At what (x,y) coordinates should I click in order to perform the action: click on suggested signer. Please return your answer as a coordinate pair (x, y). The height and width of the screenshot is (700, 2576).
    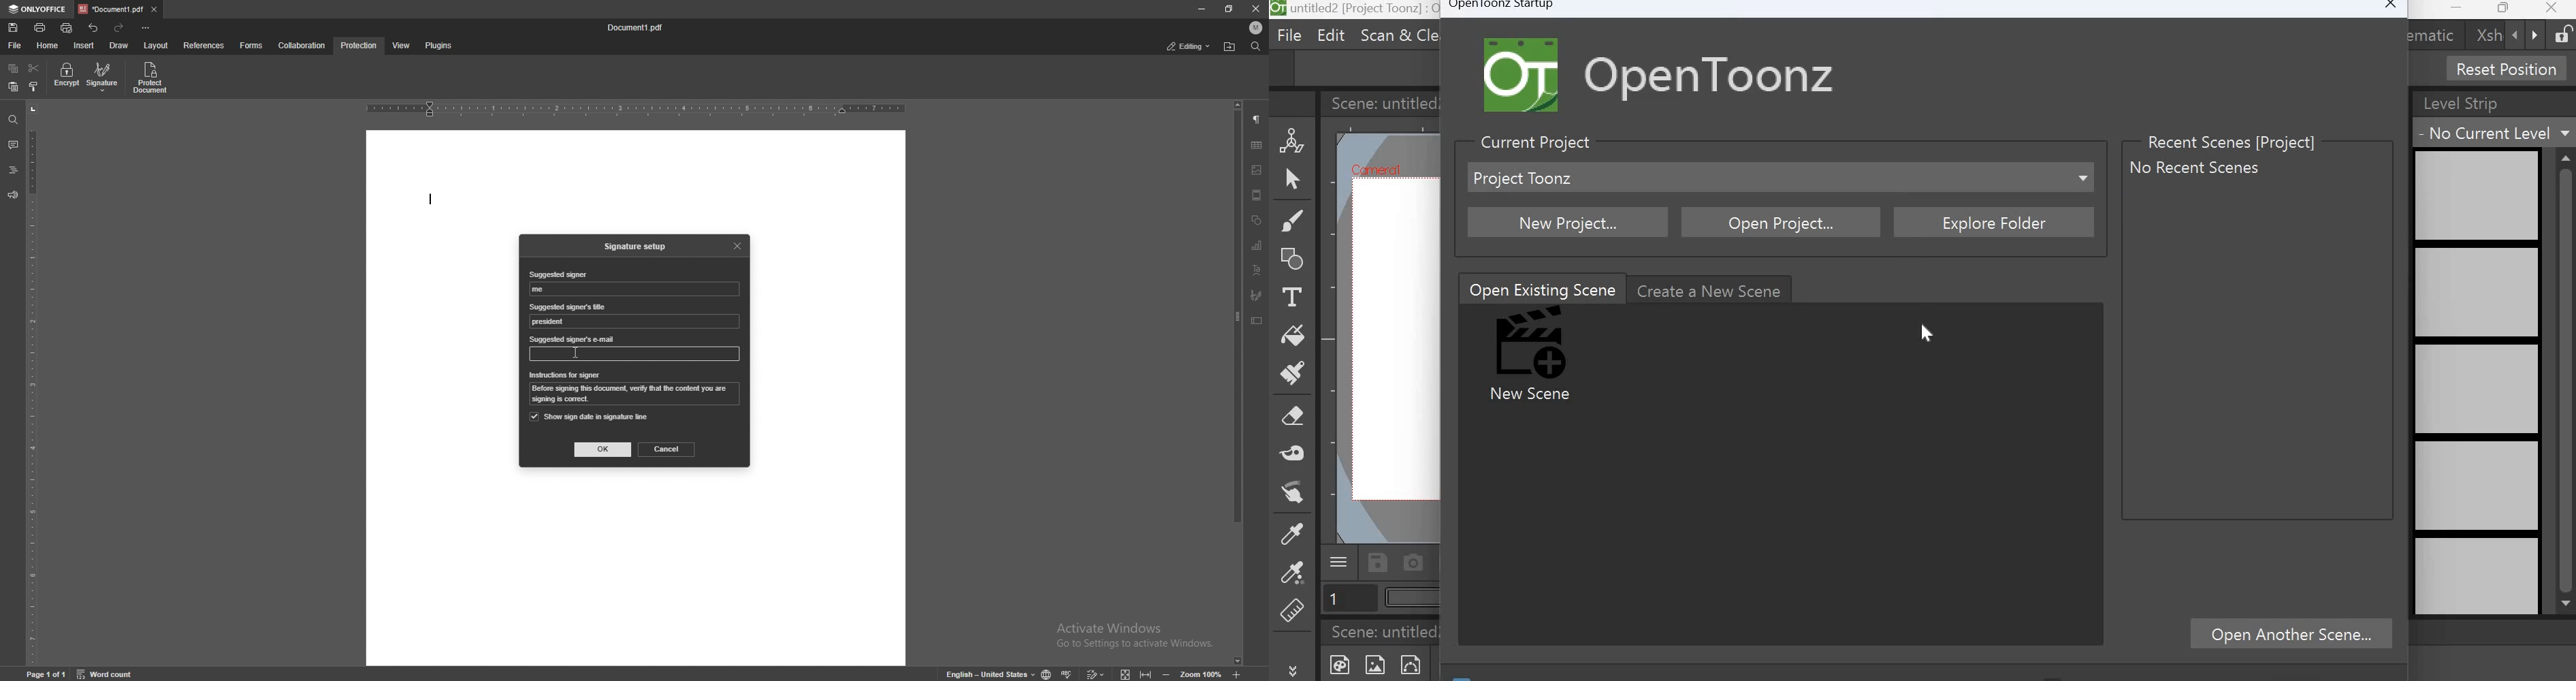
    Looking at the image, I should click on (543, 290).